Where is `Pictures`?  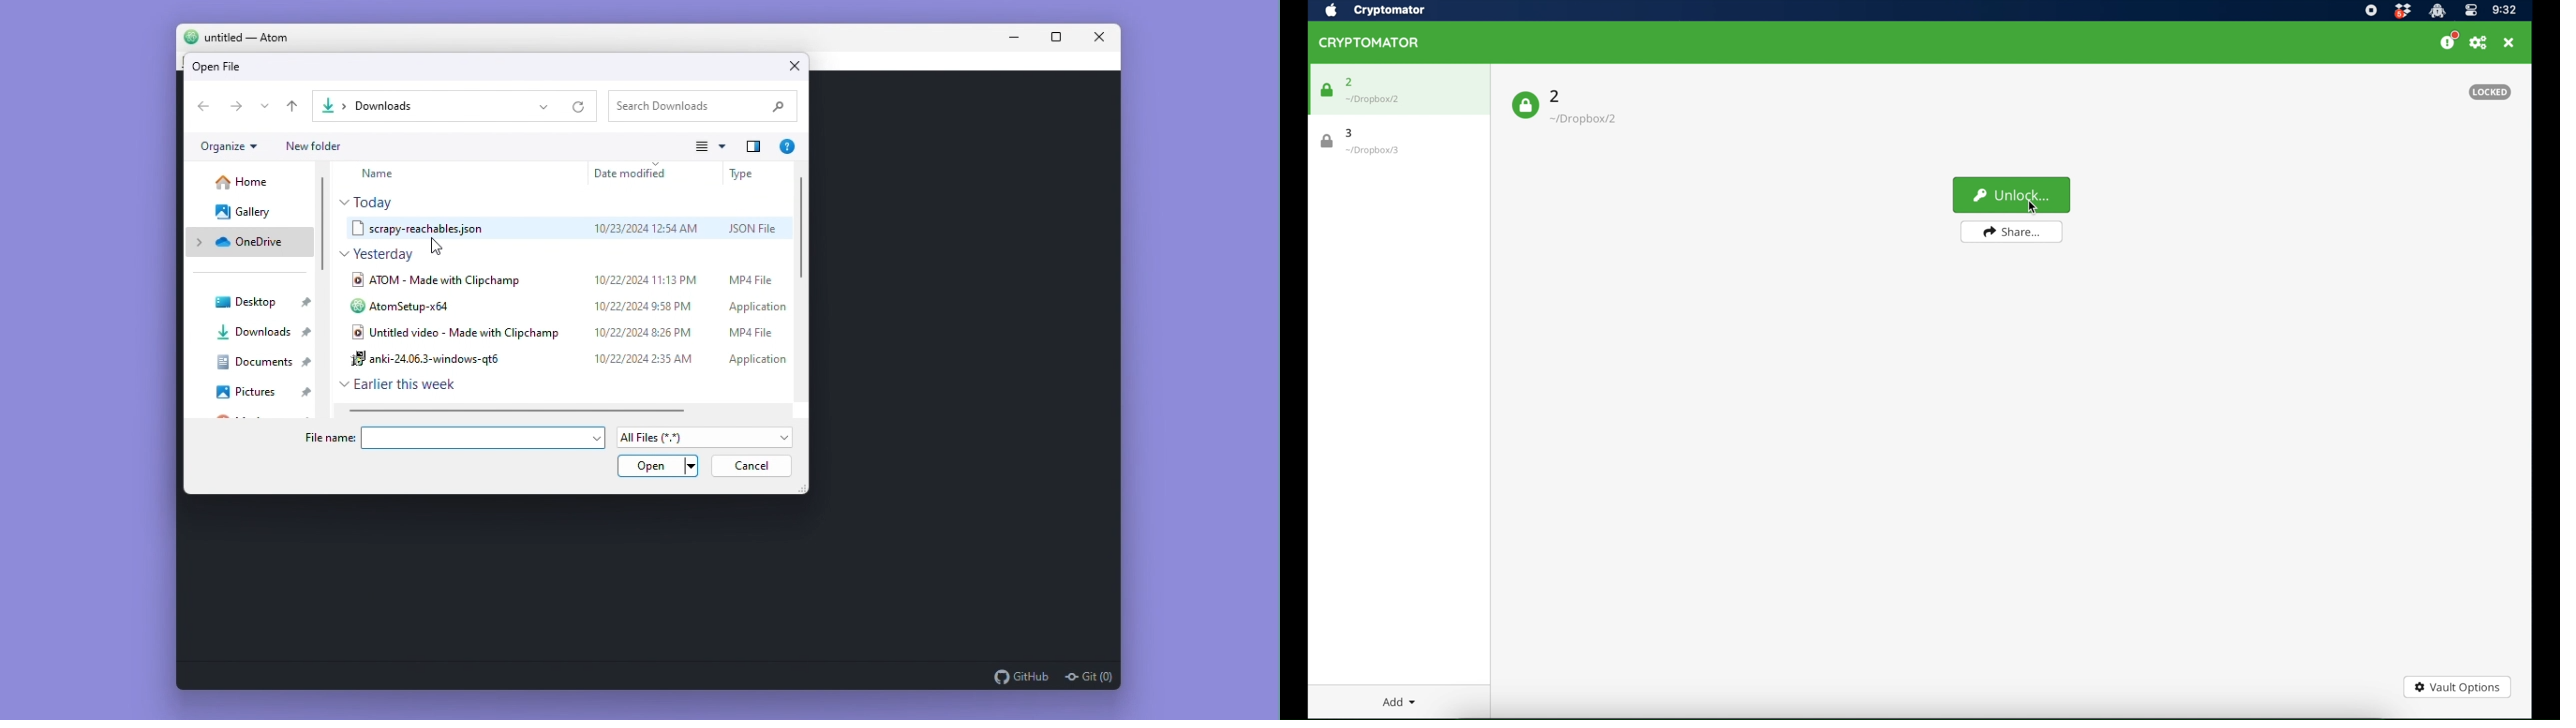 Pictures is located at coordinates (265, 392).